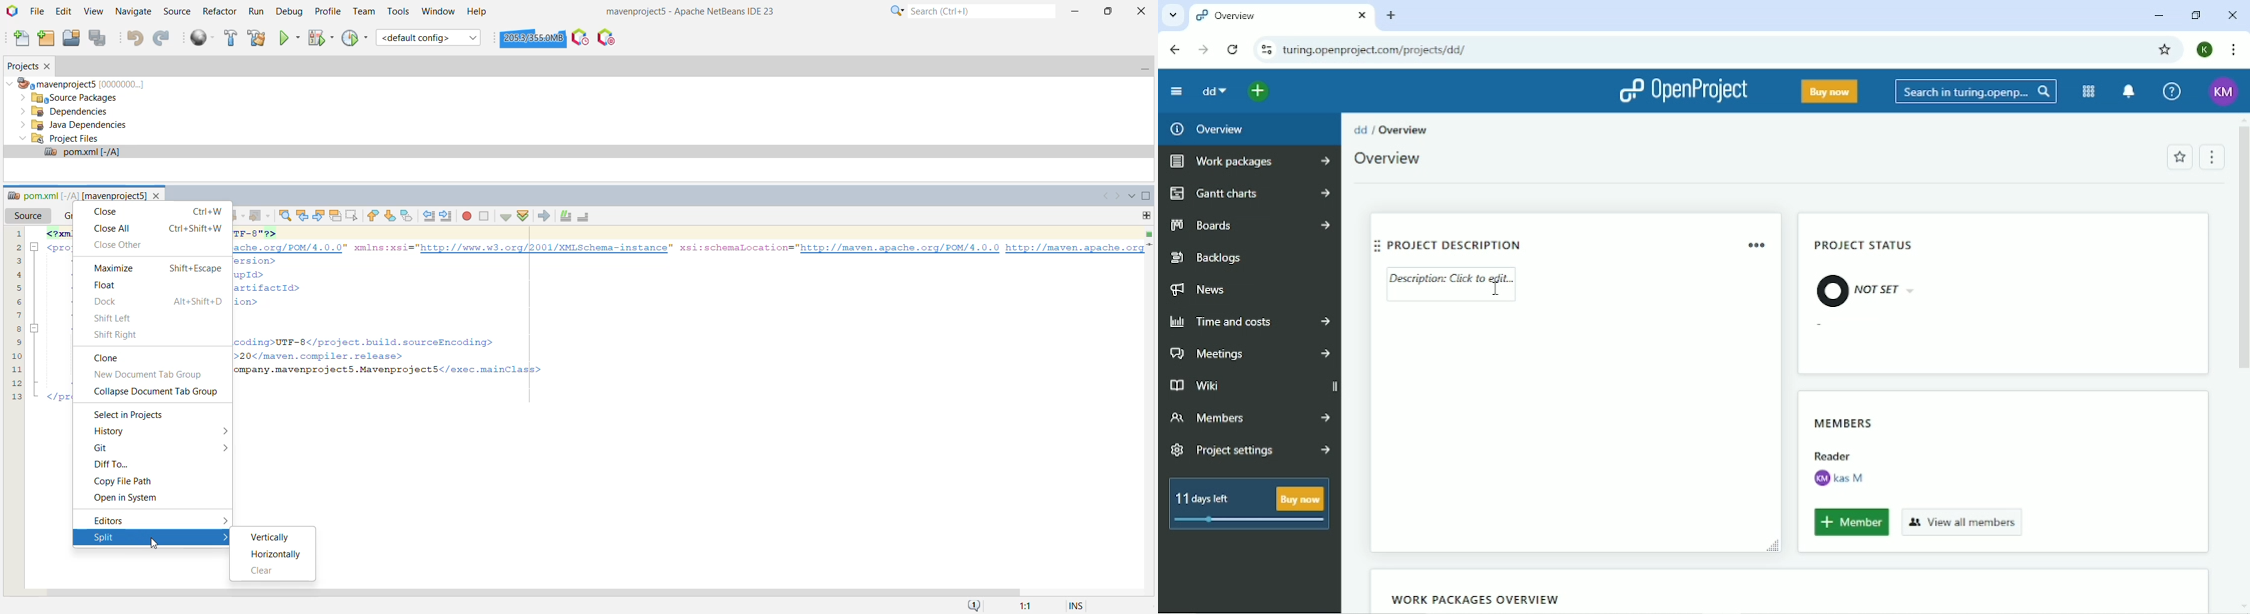 The height and width of the screenshot is (616, 2268). What do you see at coordinates (1282, 17) in the screenshot?
I see `overview` at bounding box center [1282, 17].